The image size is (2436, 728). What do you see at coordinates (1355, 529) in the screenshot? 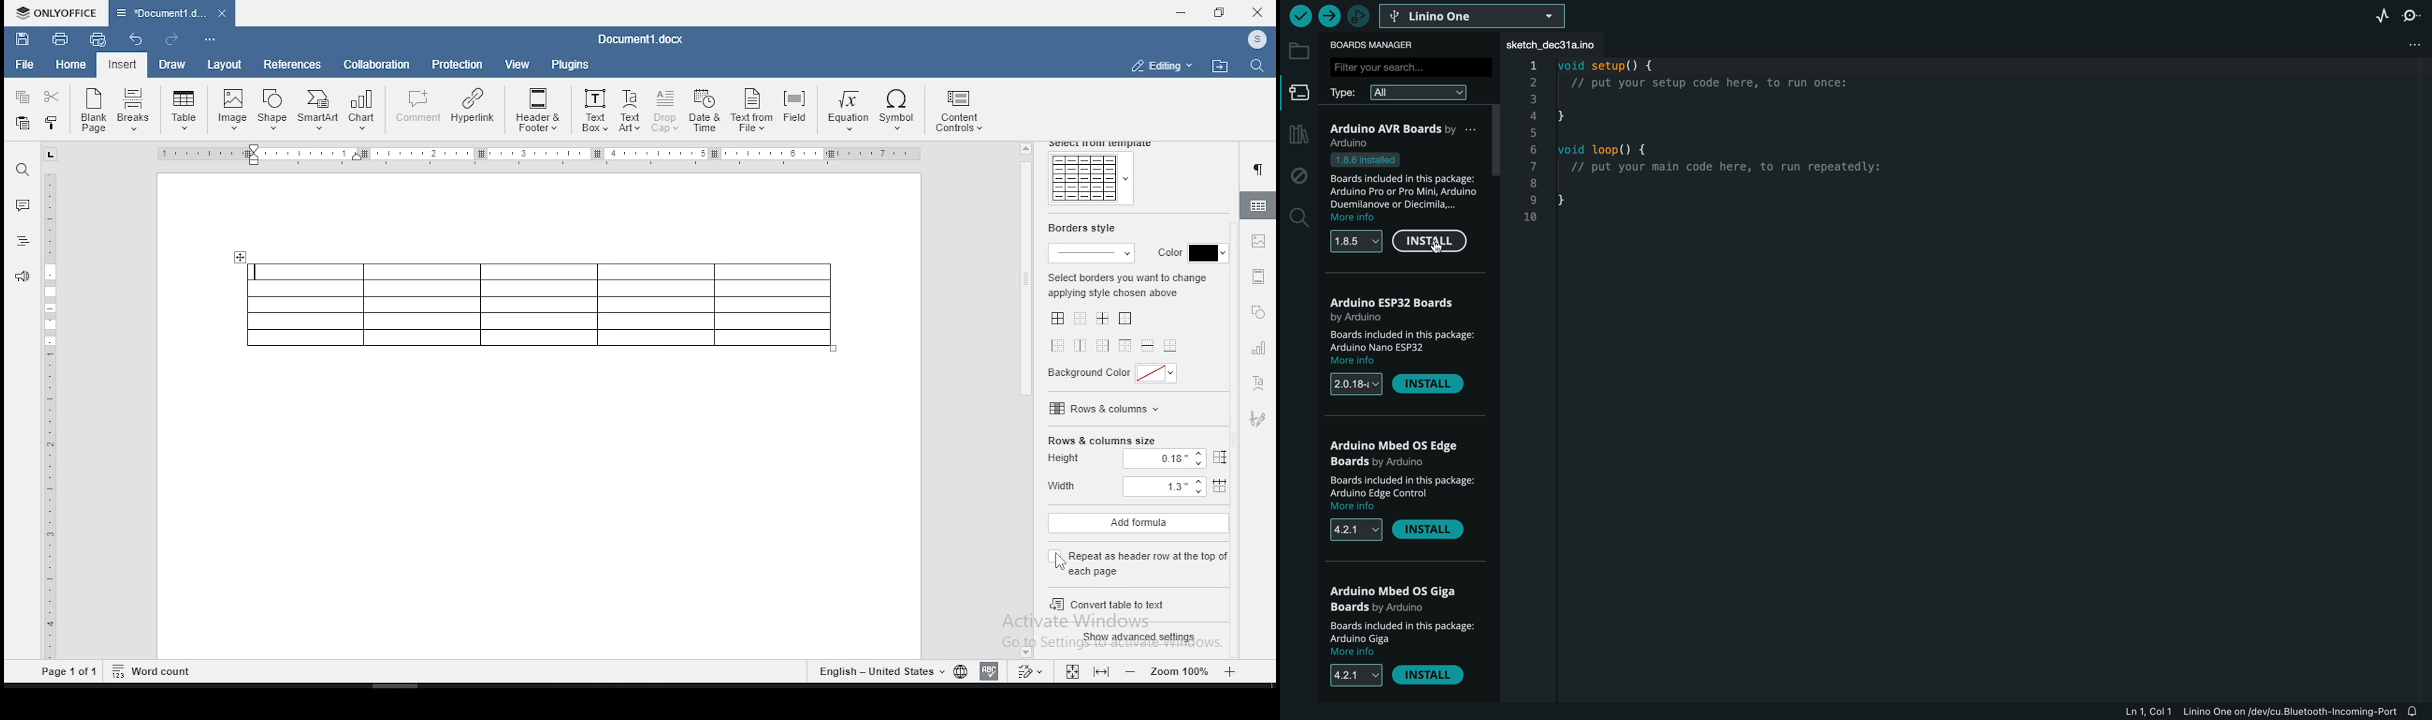
I see `versions` at bounding box center [1355, 529].